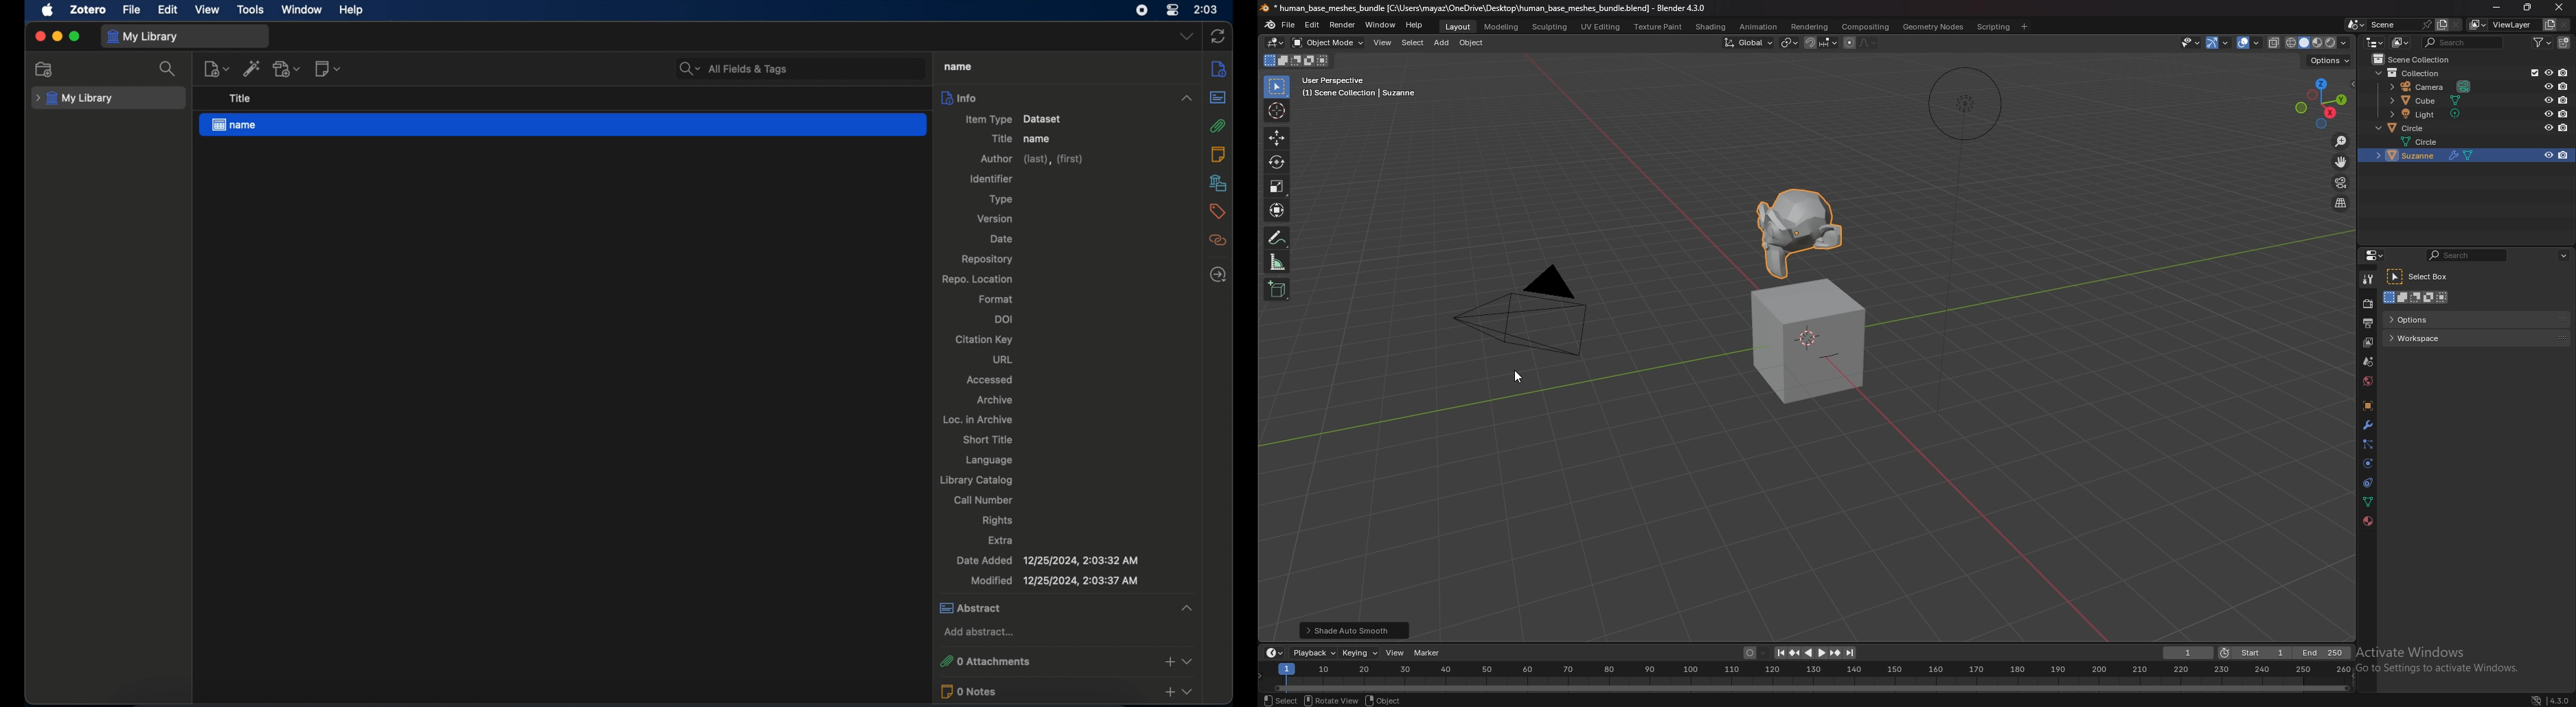 The image size is (2576, 728). What do you see at coordinates (1054, 581) in the screenshot?
I see `modified` at bounding box center [1054, 581].